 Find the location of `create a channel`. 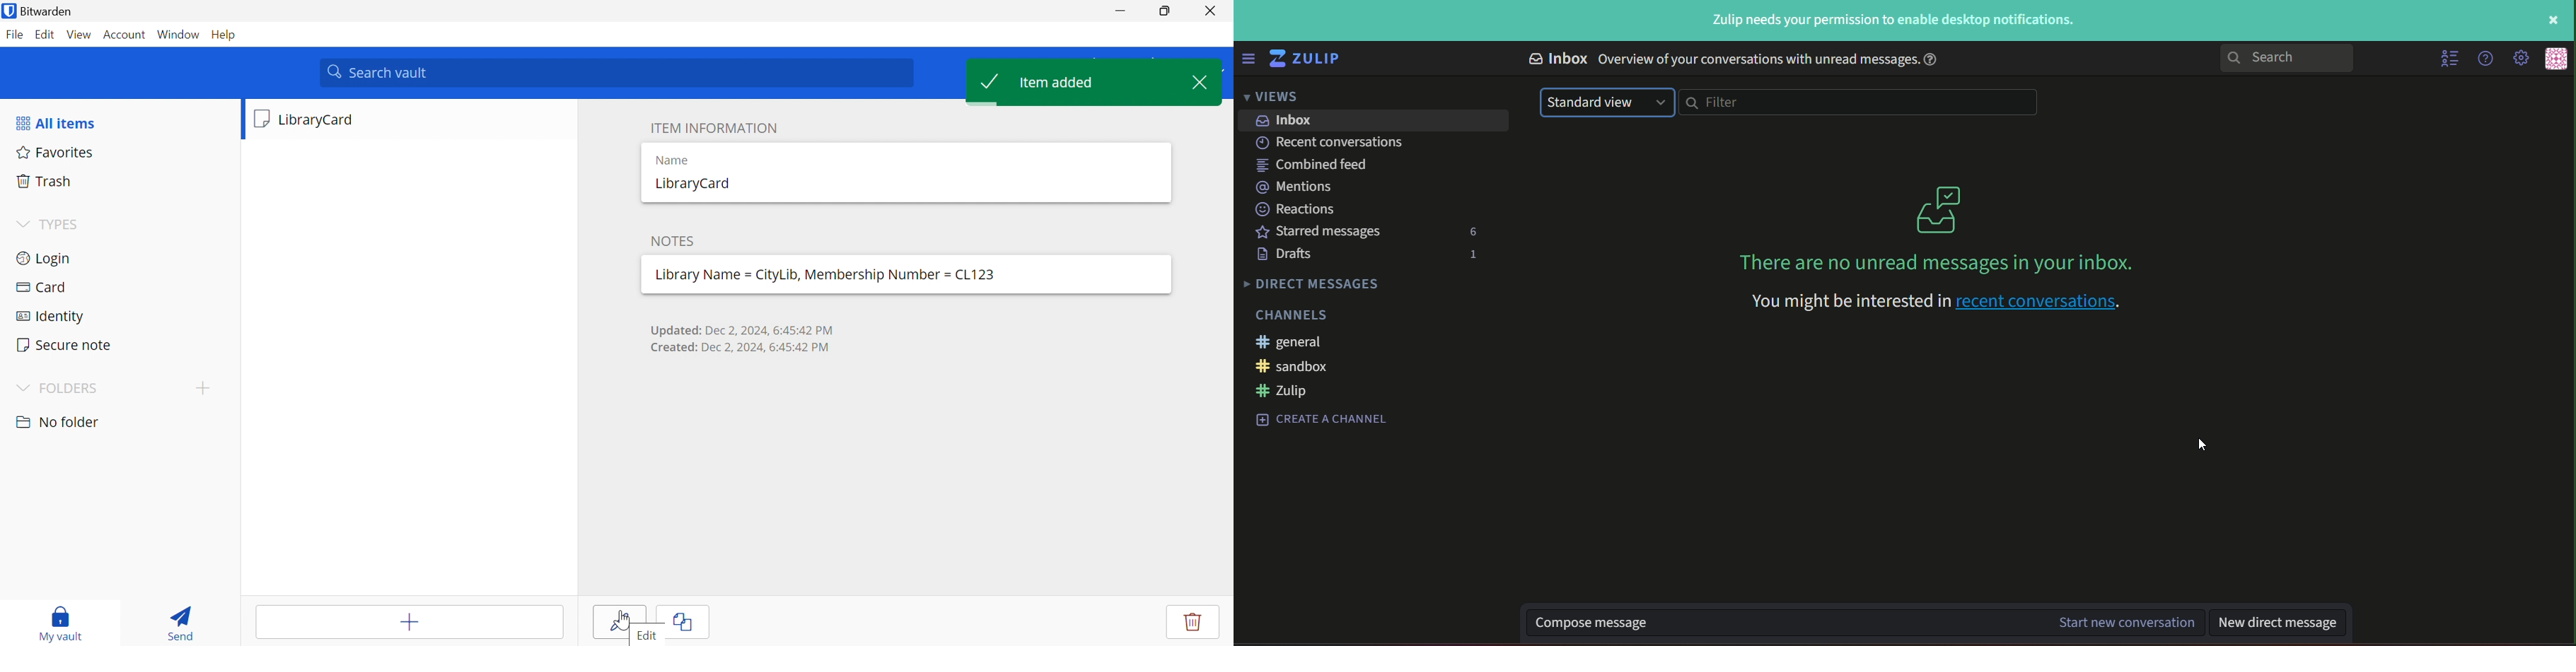

create a channel is located at coordinates (1325, 419).